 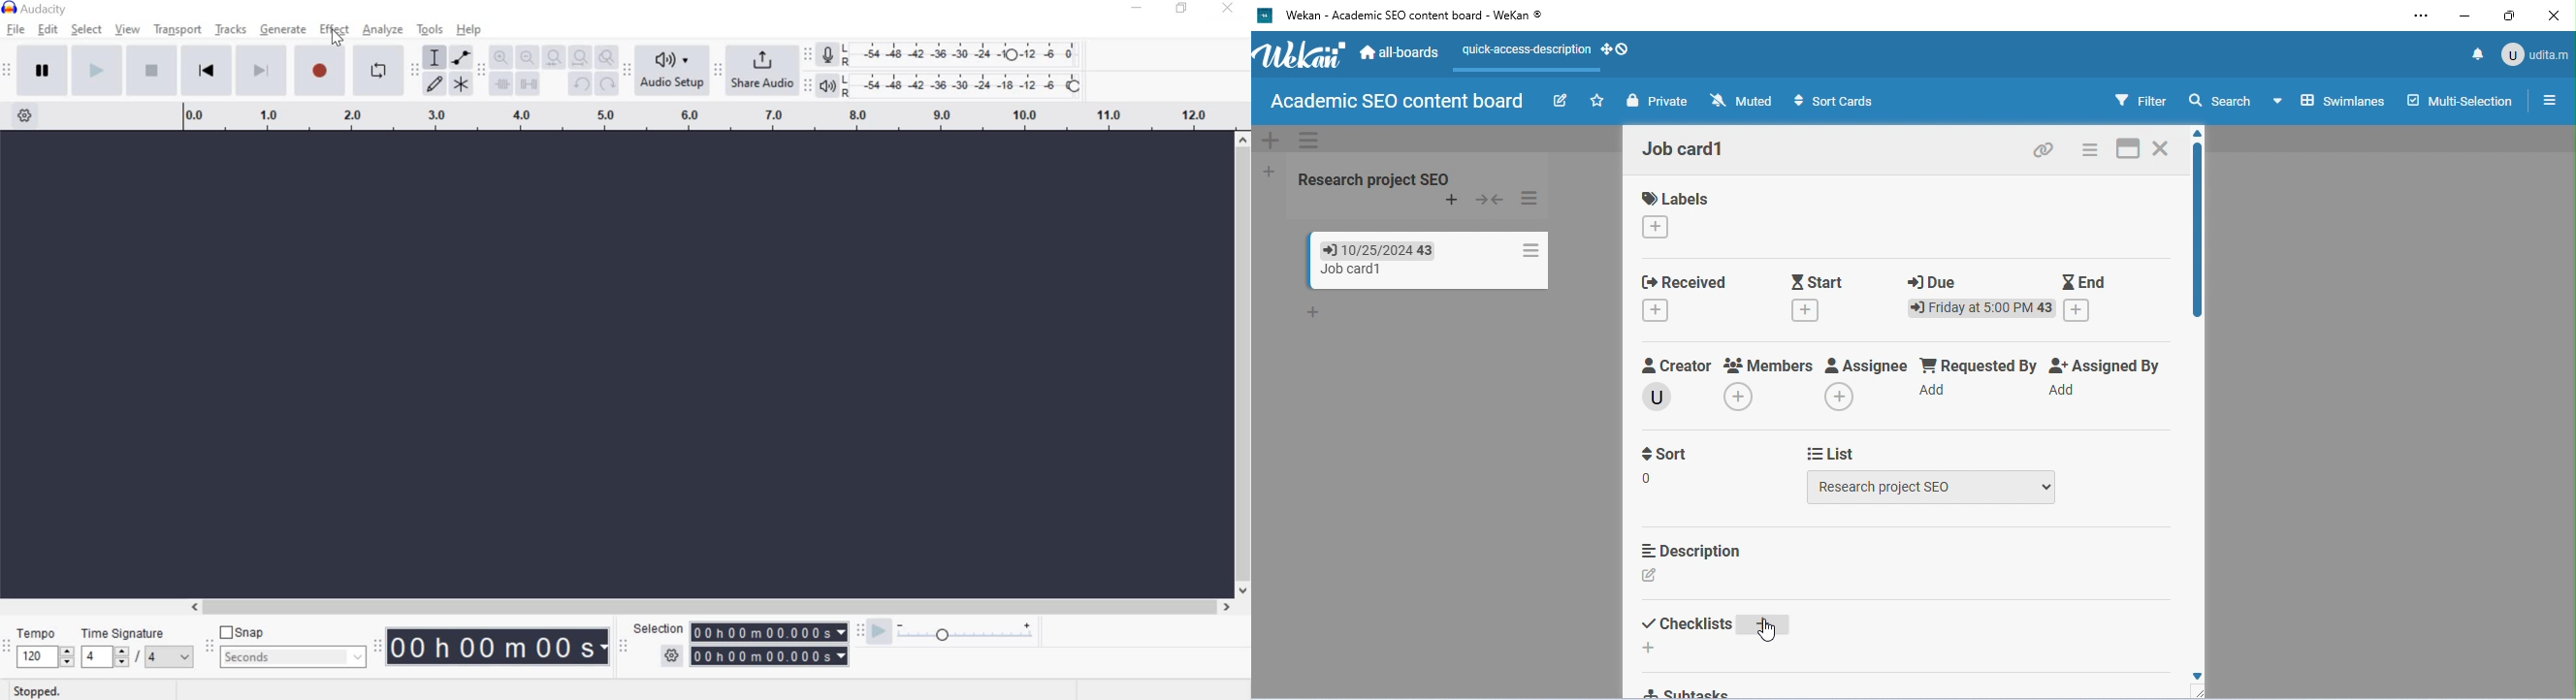 I want to click on Trim audio outside selection, so click(x=503, y=83).